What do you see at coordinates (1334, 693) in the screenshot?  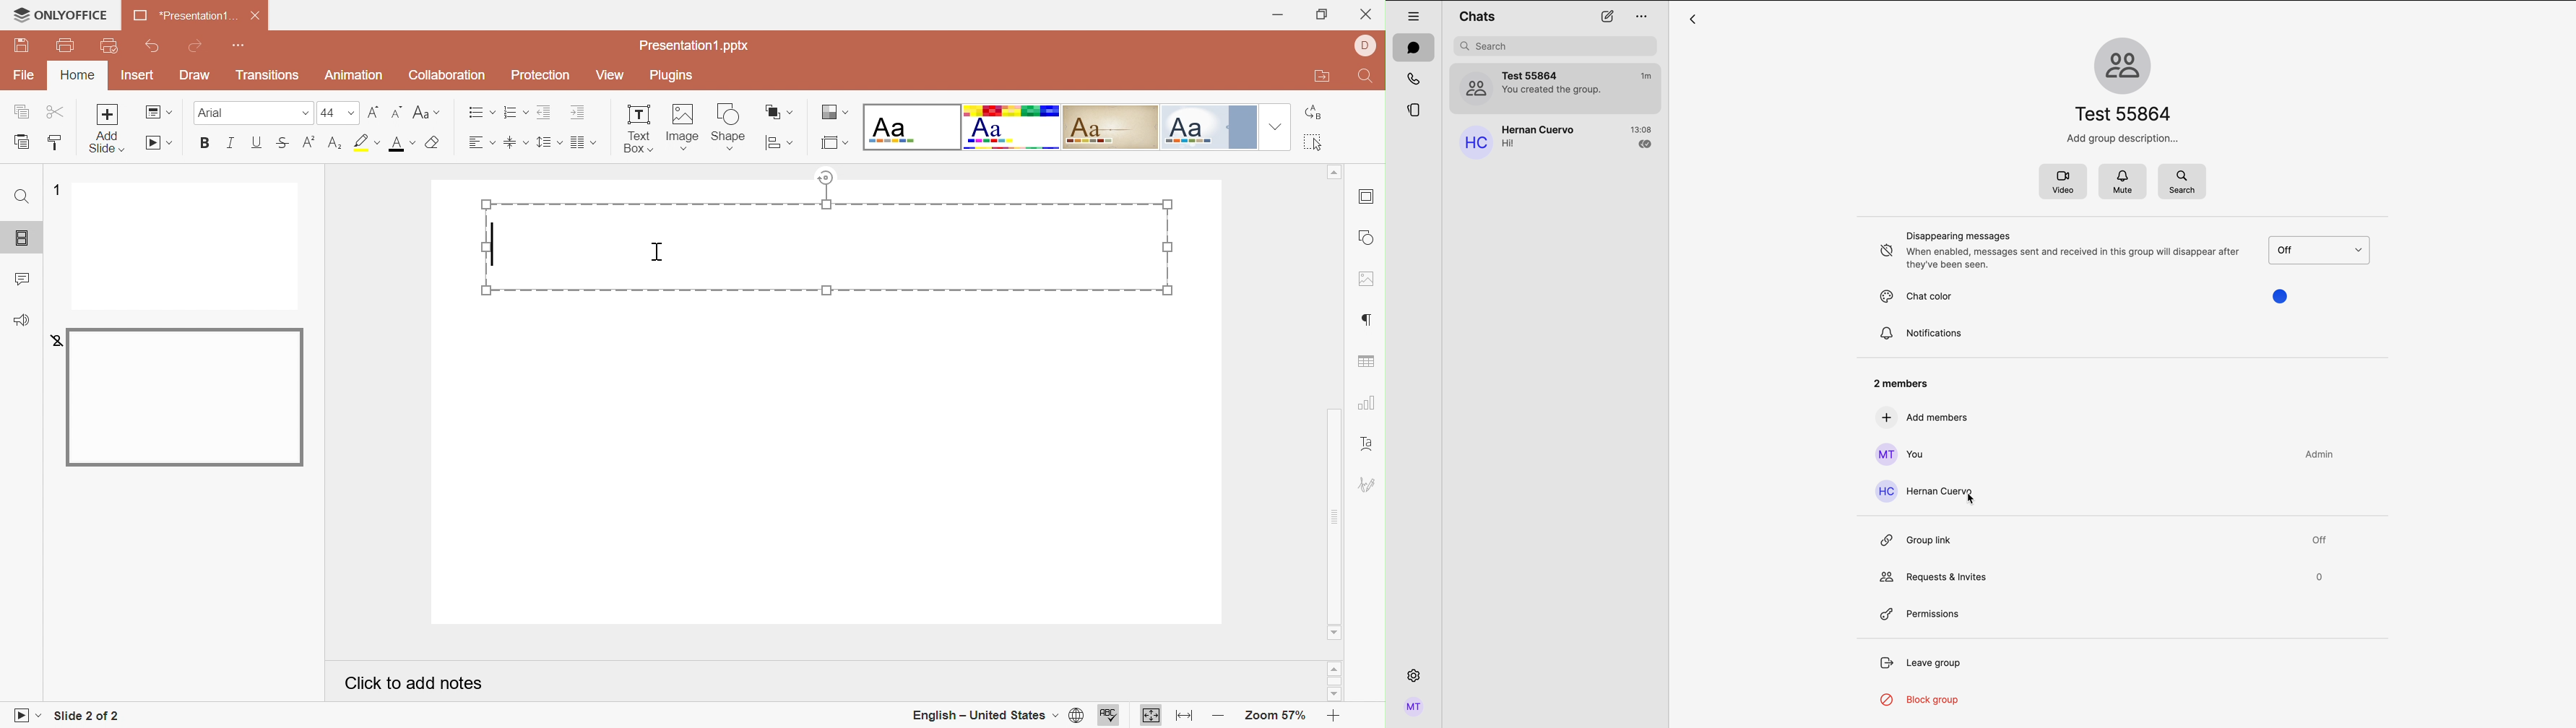 I see `Scroll down` at bounding box center [1334, 693].